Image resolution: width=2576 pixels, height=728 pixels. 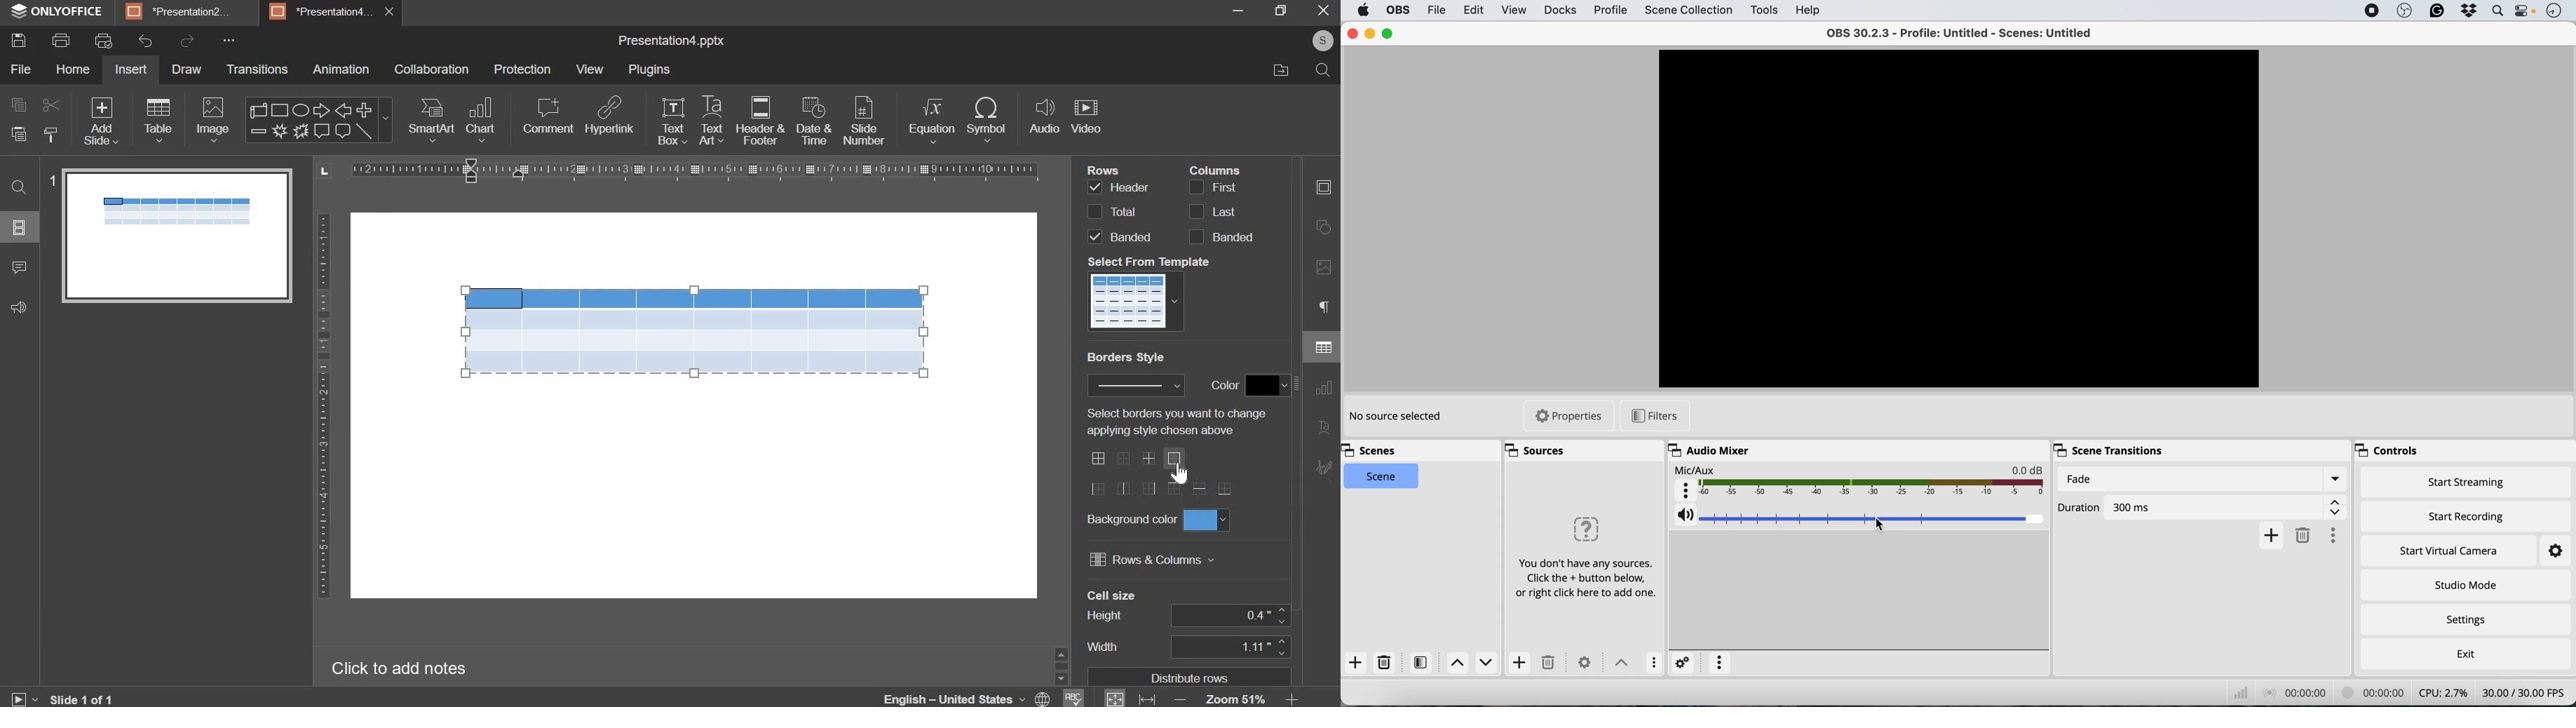 What do you see at coordinates (393, 11) in the screenshot?
I see `close` at bounding box center [393, 11].